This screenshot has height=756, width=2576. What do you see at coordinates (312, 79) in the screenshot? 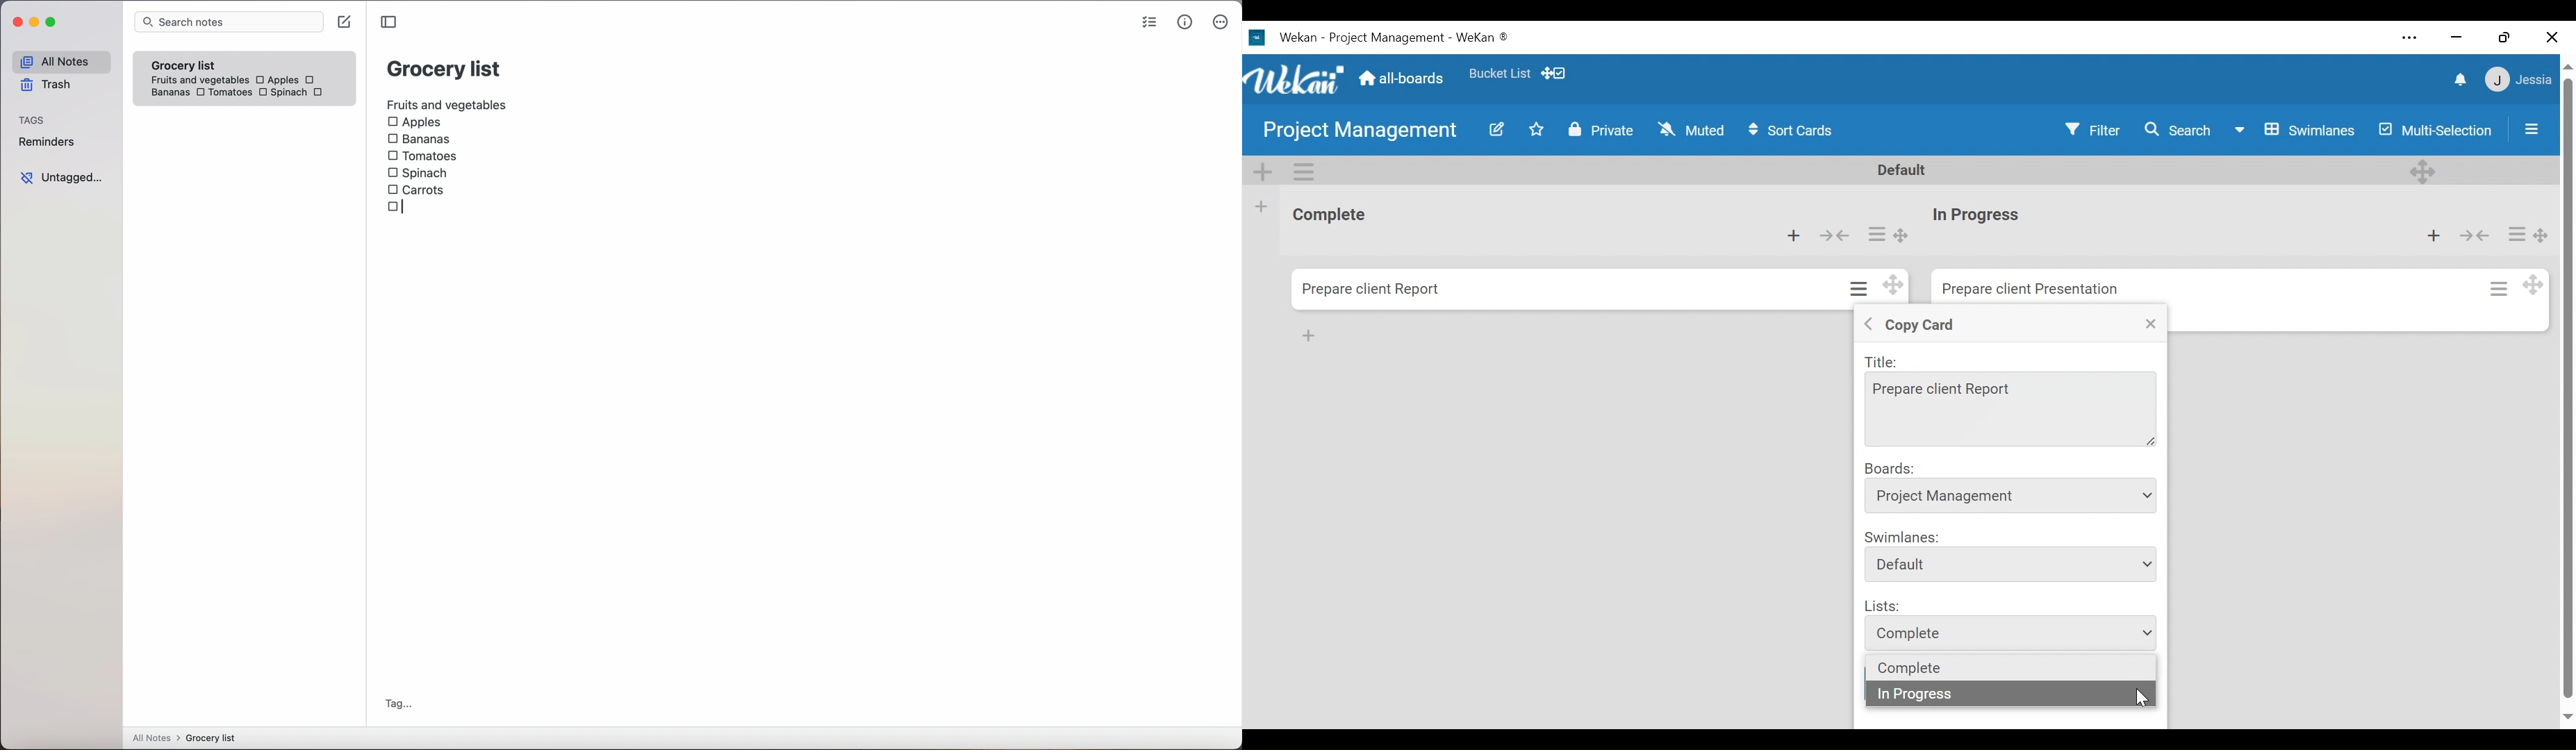
I see `checkbox` at bounding box center [312, 79].